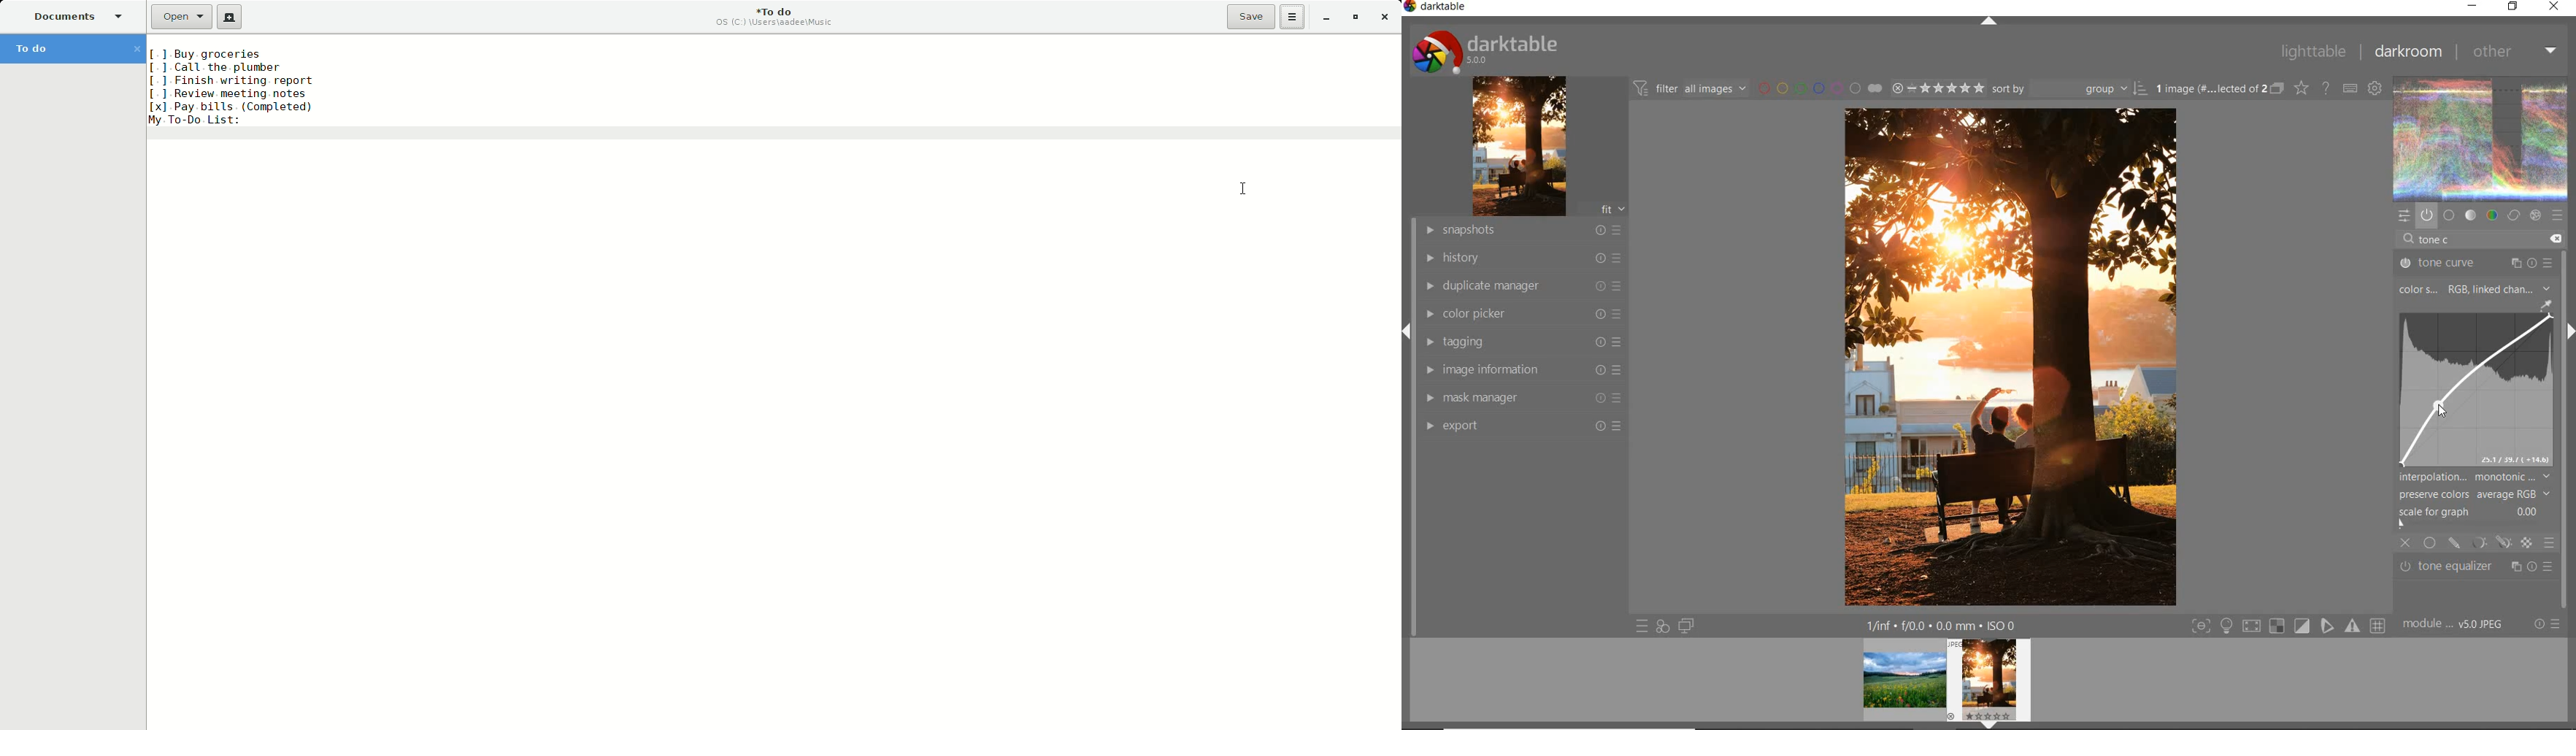 The height and width of the screenshot is (756, 2576). Describe the element at coordinates (2449, 215) in the screenshot. I see `base` at that location.